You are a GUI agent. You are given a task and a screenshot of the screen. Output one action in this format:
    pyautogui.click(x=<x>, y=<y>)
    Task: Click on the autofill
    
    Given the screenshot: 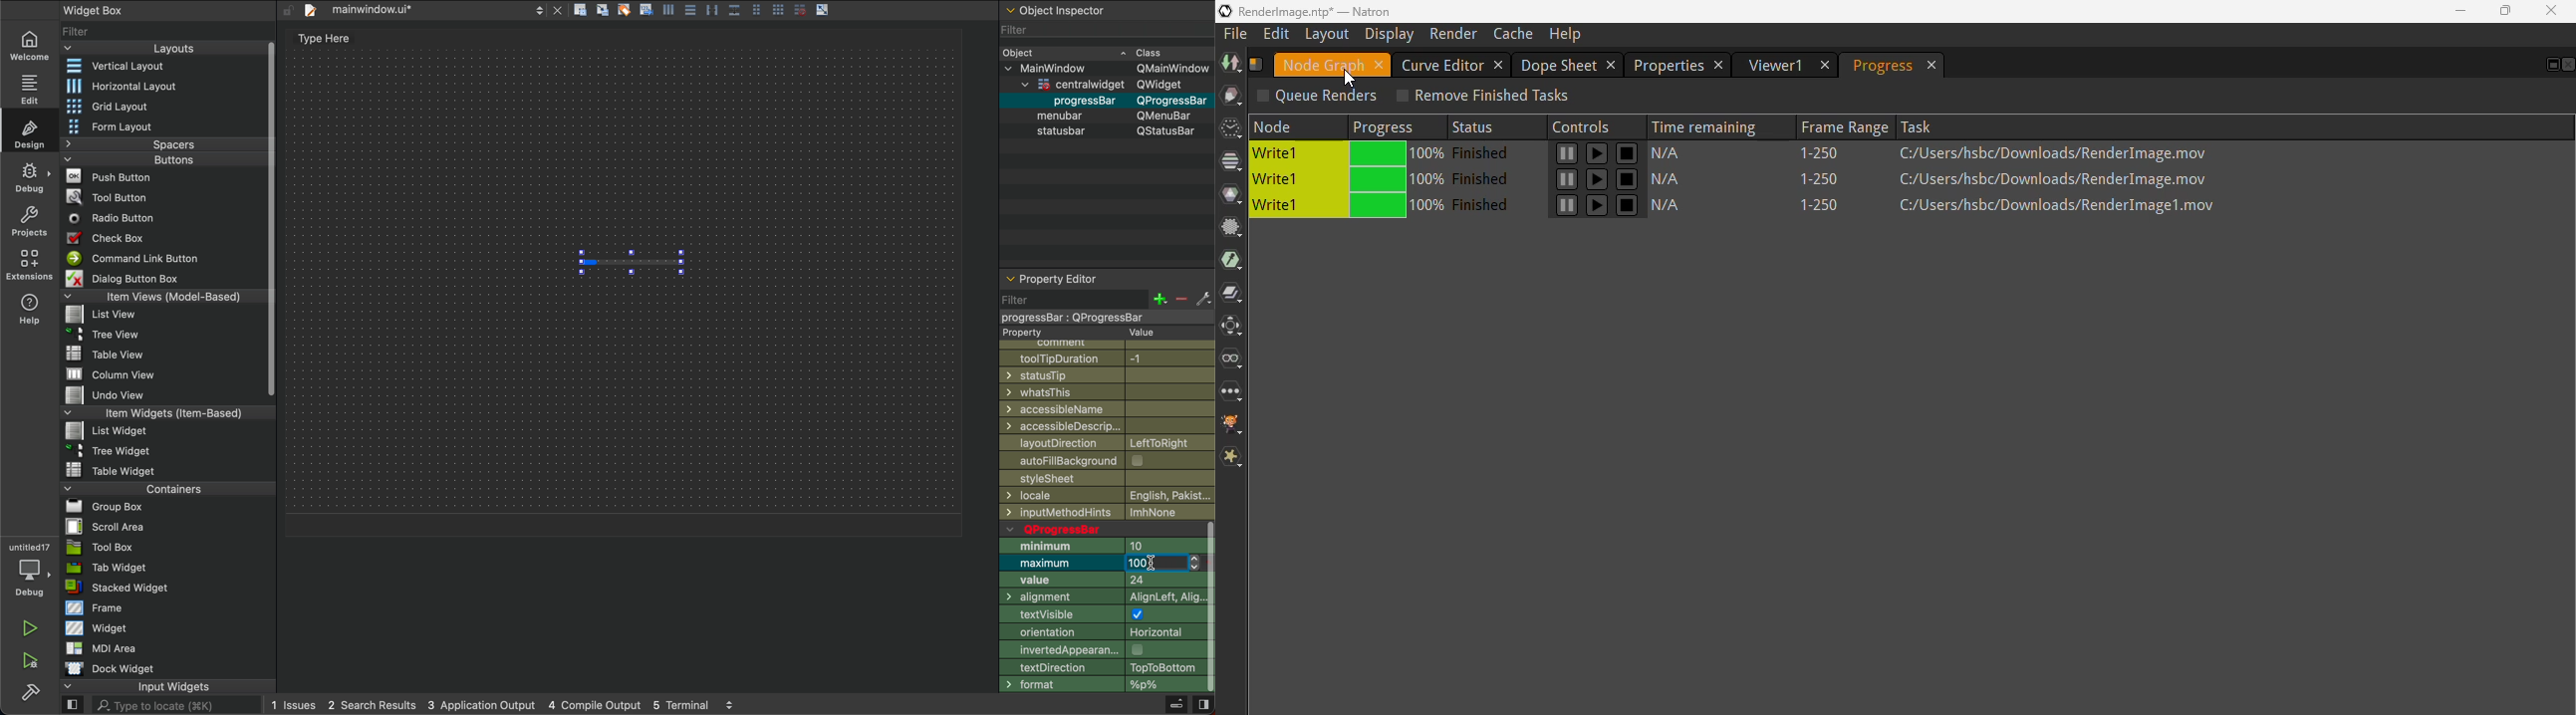 What is the action you would take?
    pyautogui.click(x=1112, y=458)
    